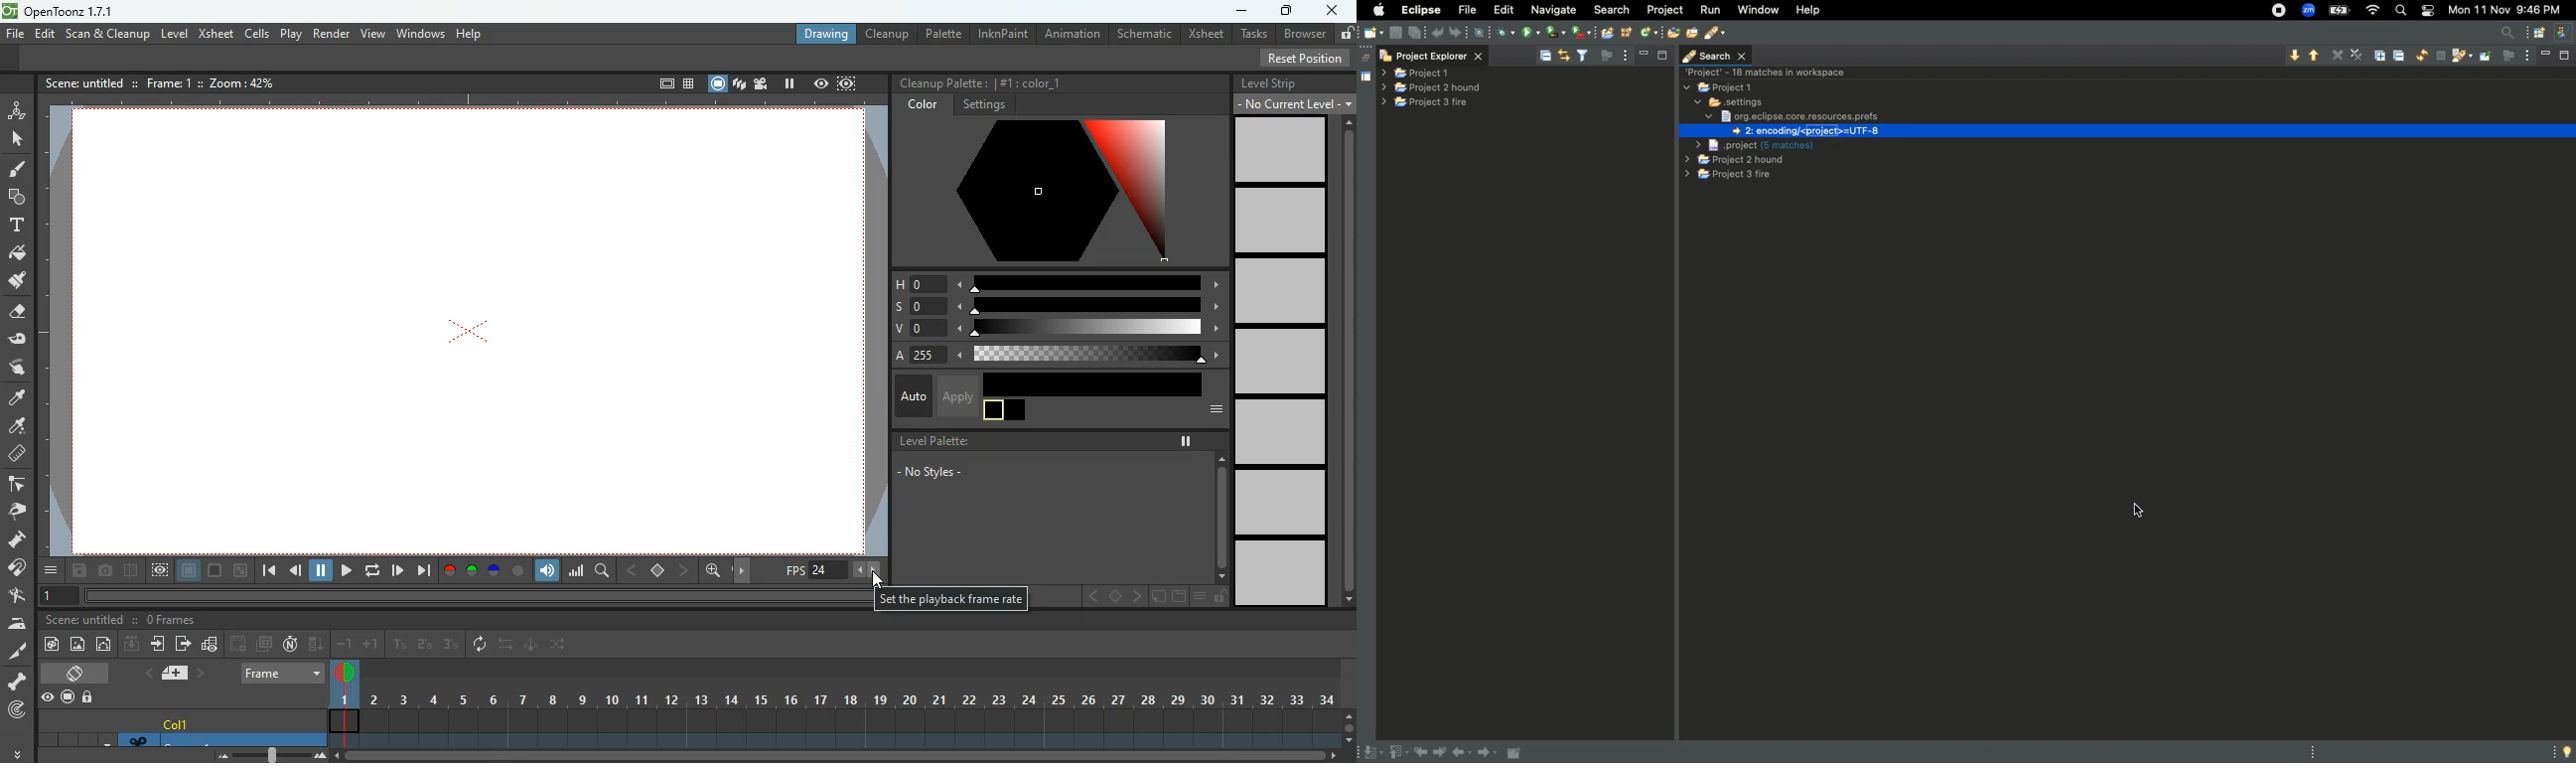 The width and height of the screenshot is (2576, 784). What do you see at coordinates (1545, 53) in the screenshot?
I see `collapse all` at bounding box center [1545, 53].